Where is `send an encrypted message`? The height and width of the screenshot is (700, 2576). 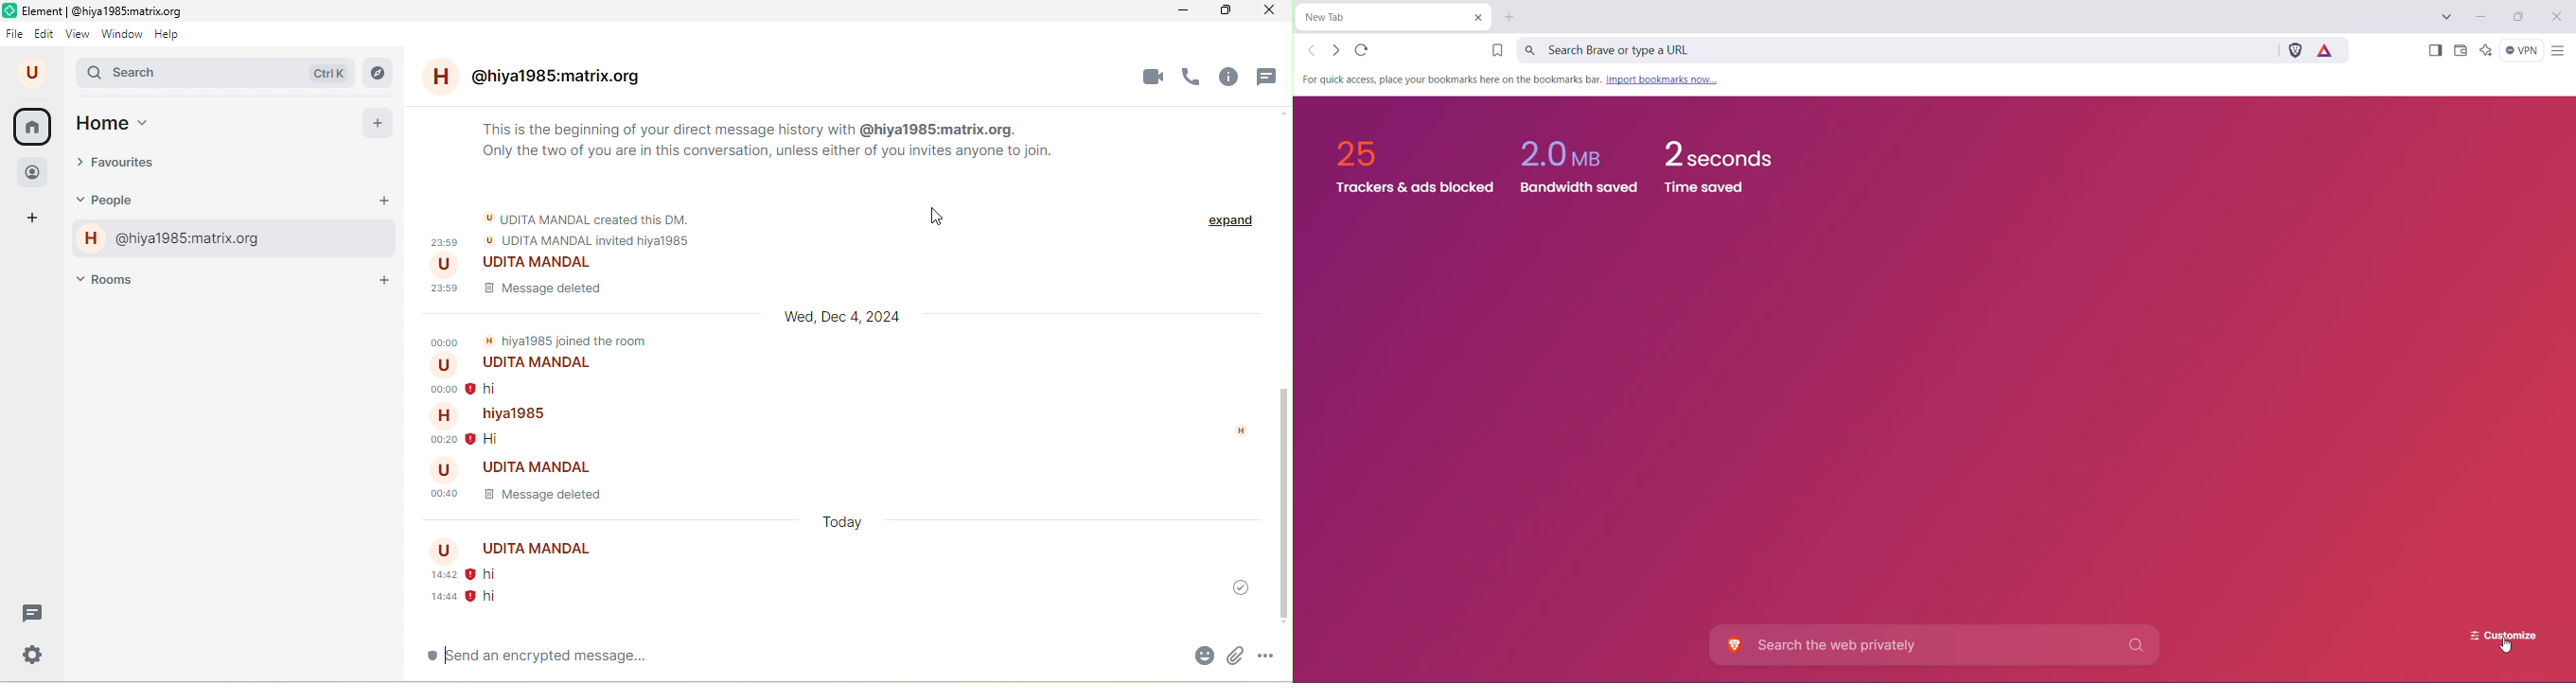
send an encrypted message is located at coordinates (580, 659).